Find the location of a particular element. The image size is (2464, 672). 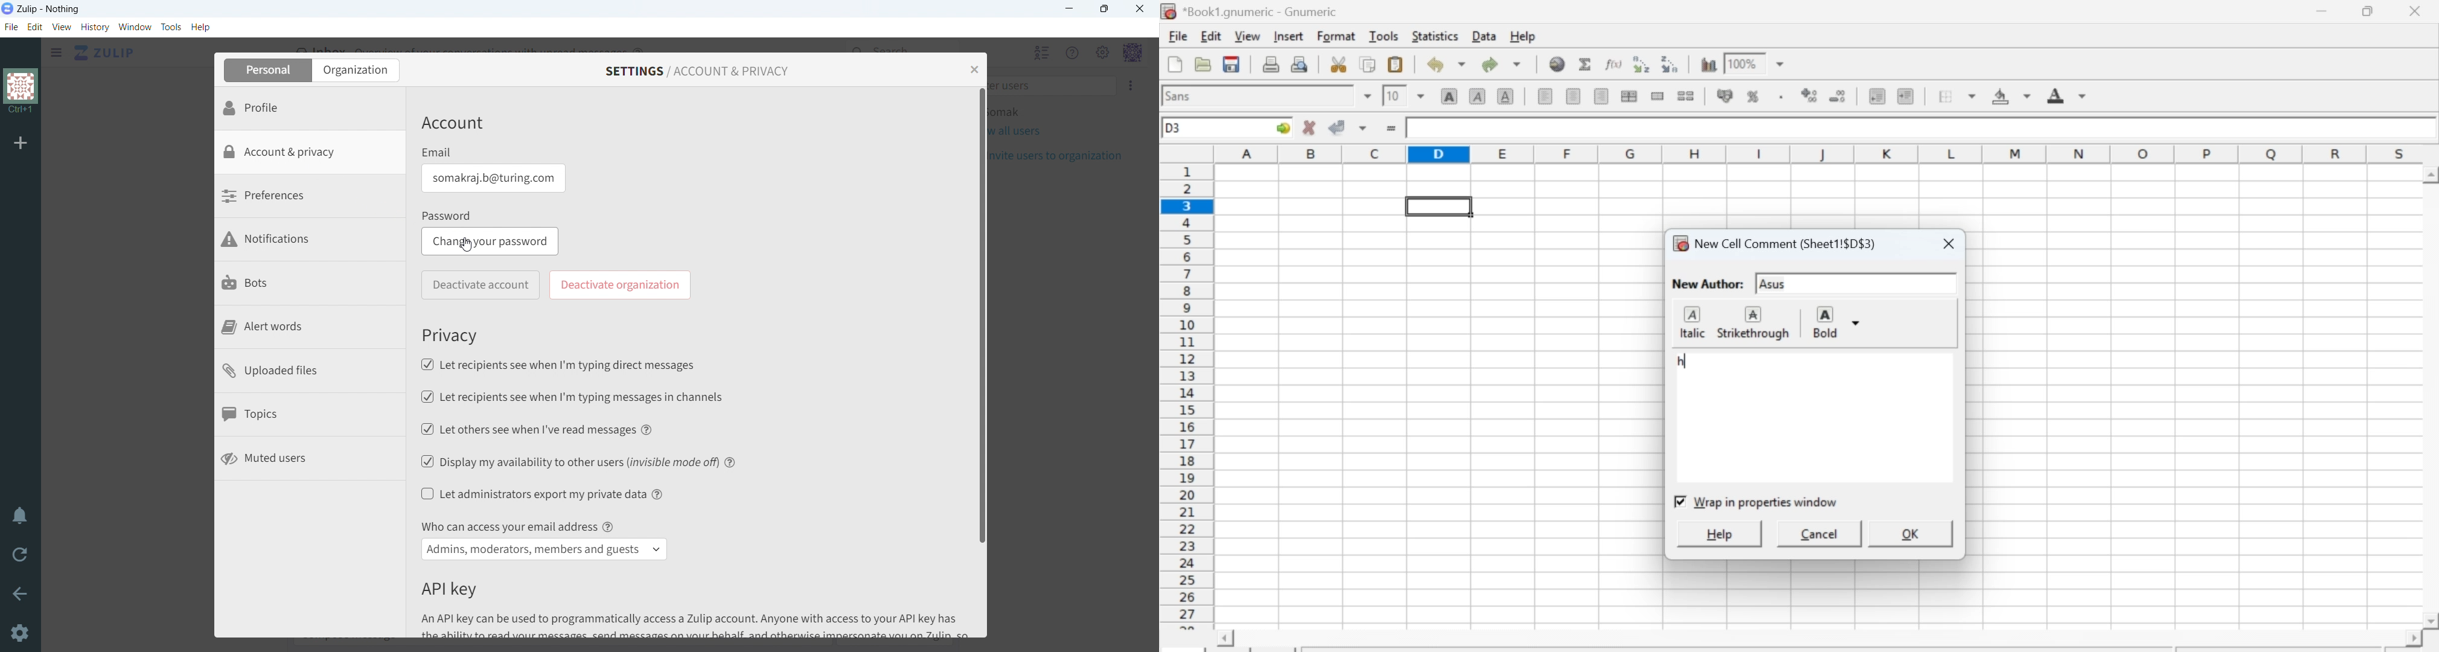

cancel is located at coordinates (1817, 533).